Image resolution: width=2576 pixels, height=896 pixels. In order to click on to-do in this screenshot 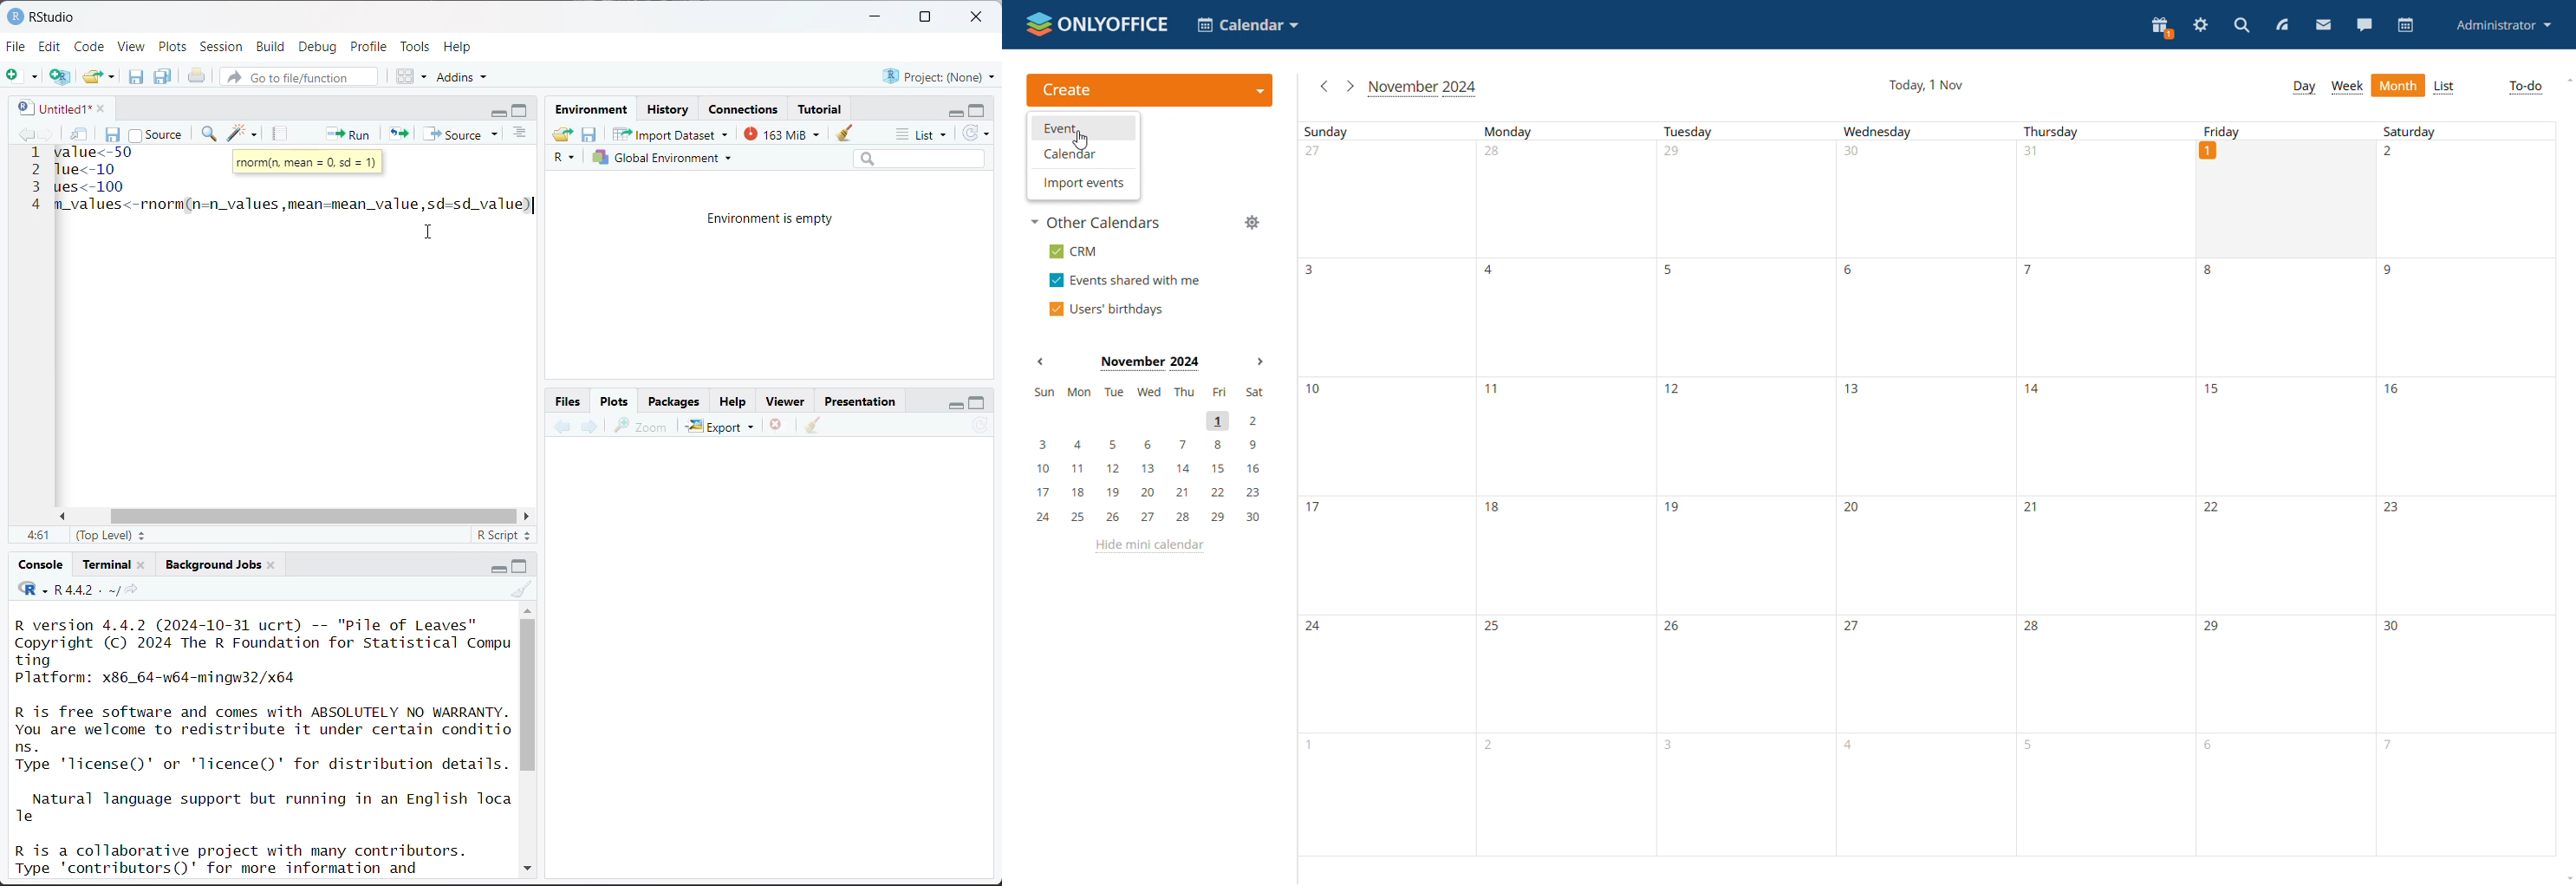, I will do `click(2526, 87)`.